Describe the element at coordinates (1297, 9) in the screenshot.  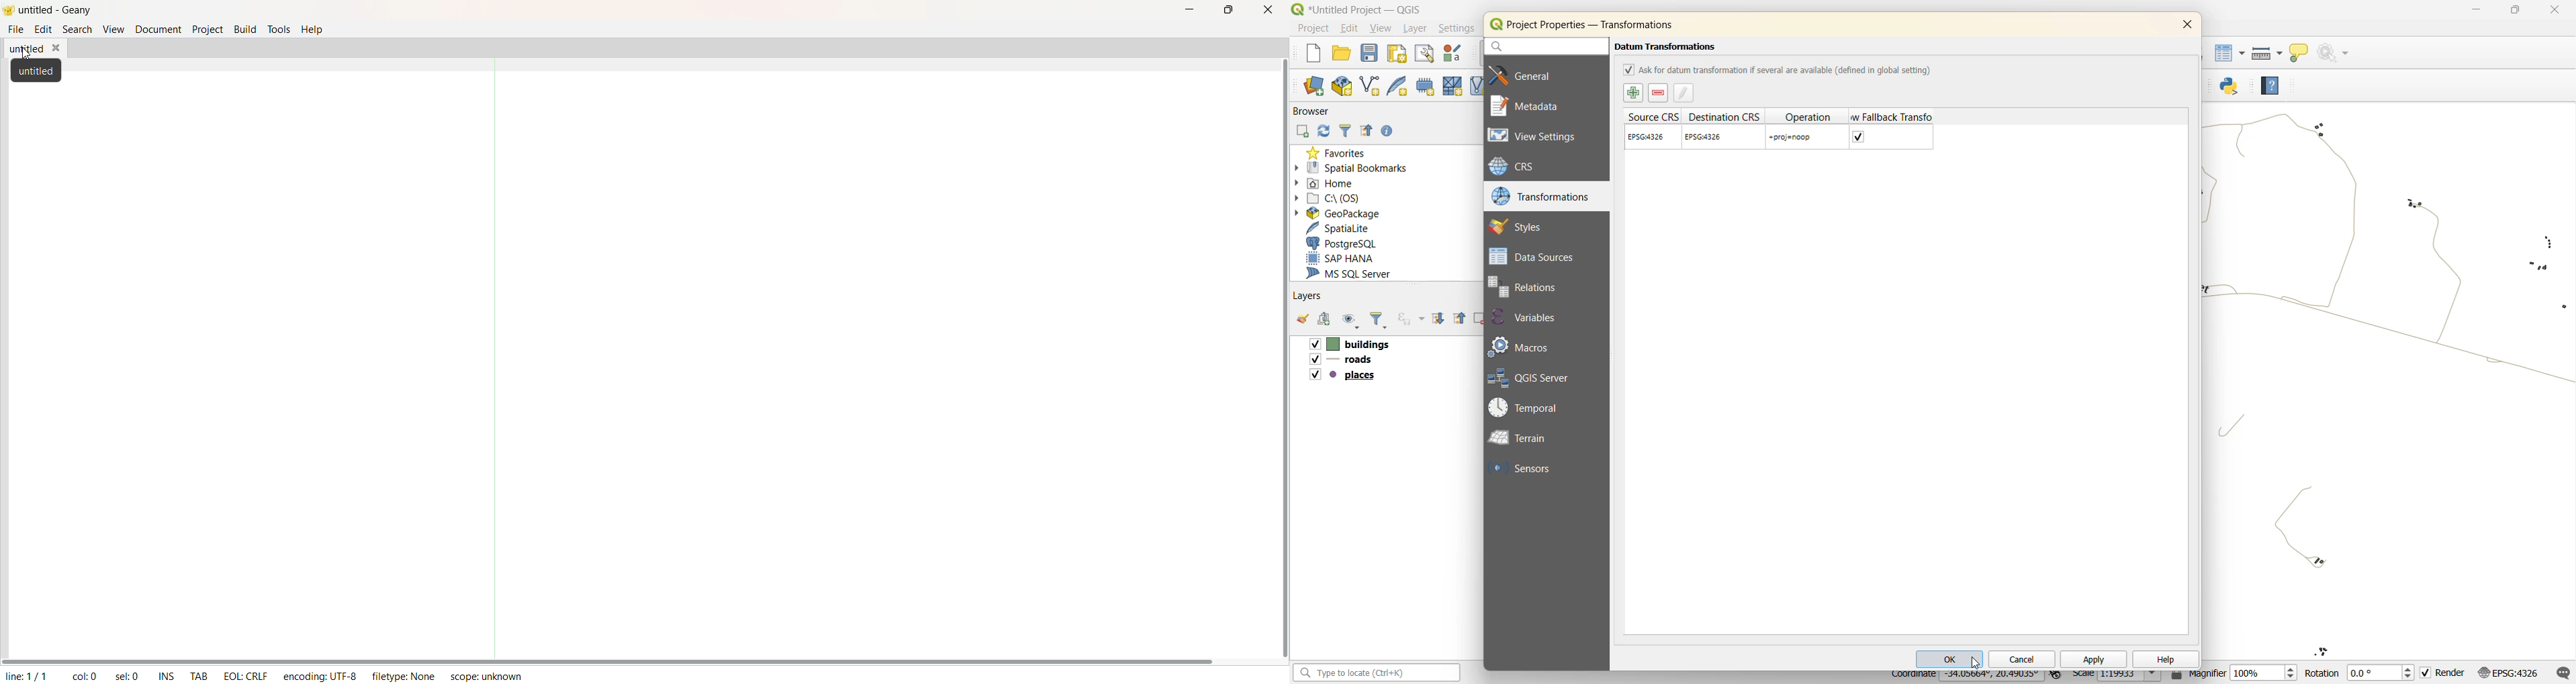
I see `logo` at that location.